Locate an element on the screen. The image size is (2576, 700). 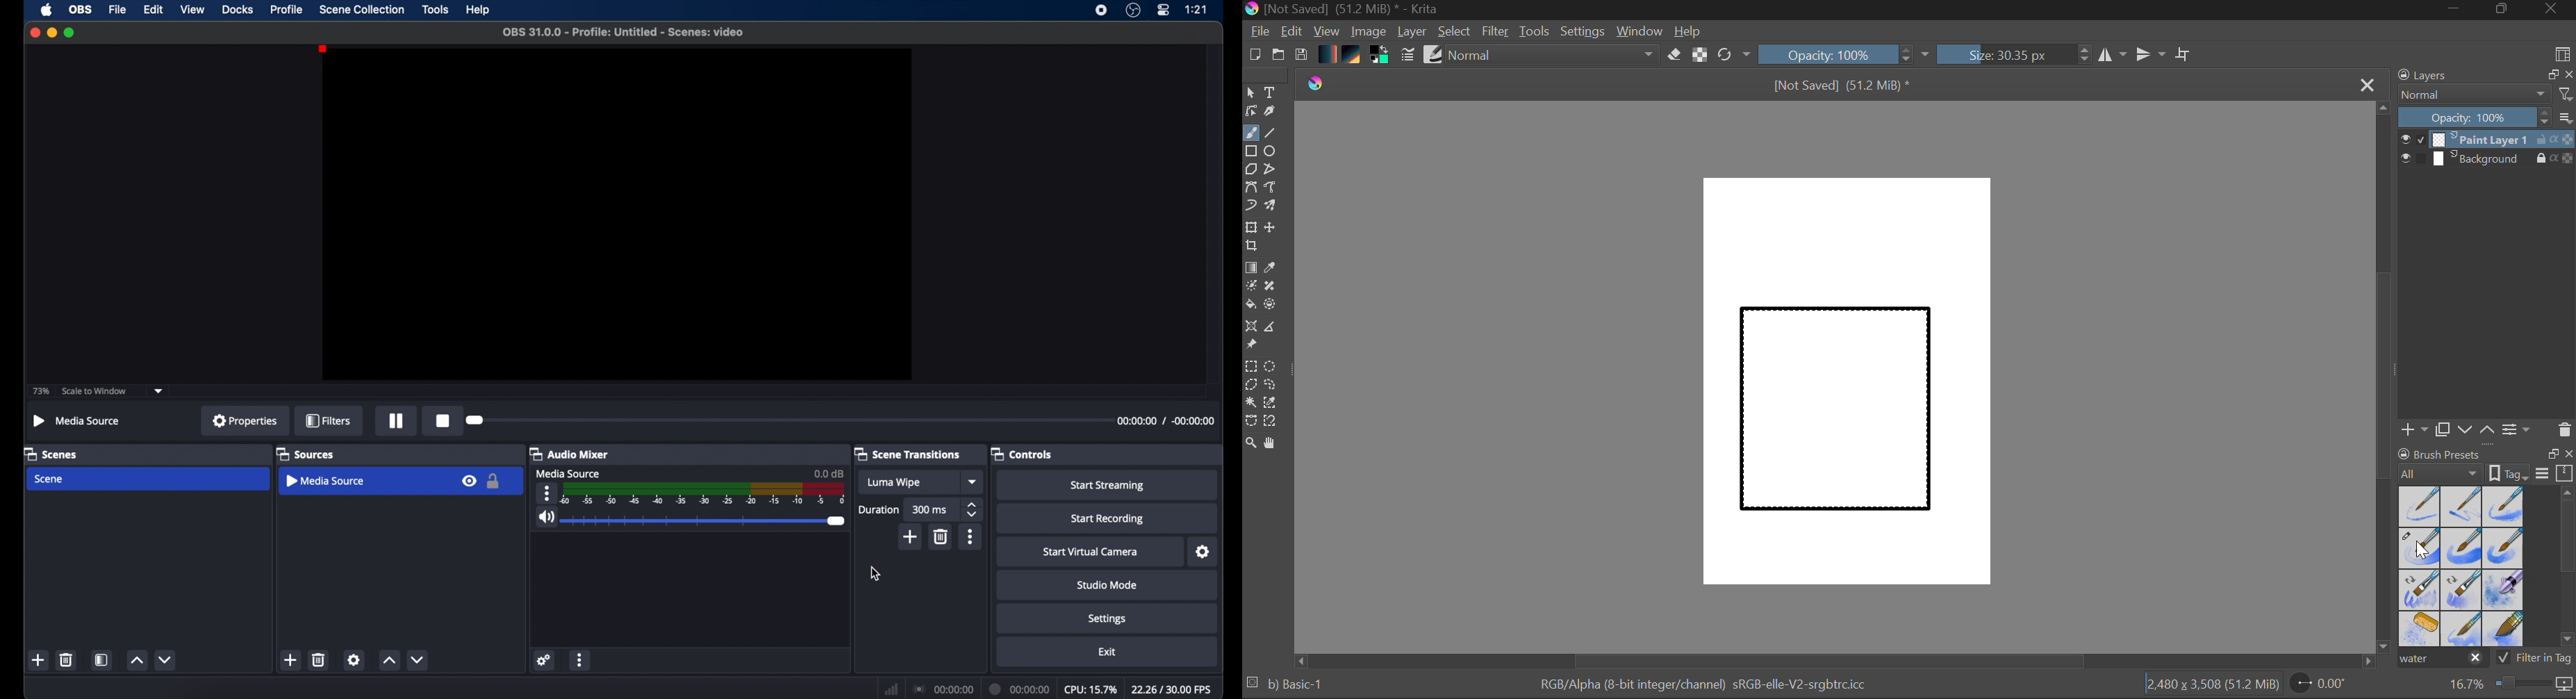
Image is located at coordinates (1370, 33).